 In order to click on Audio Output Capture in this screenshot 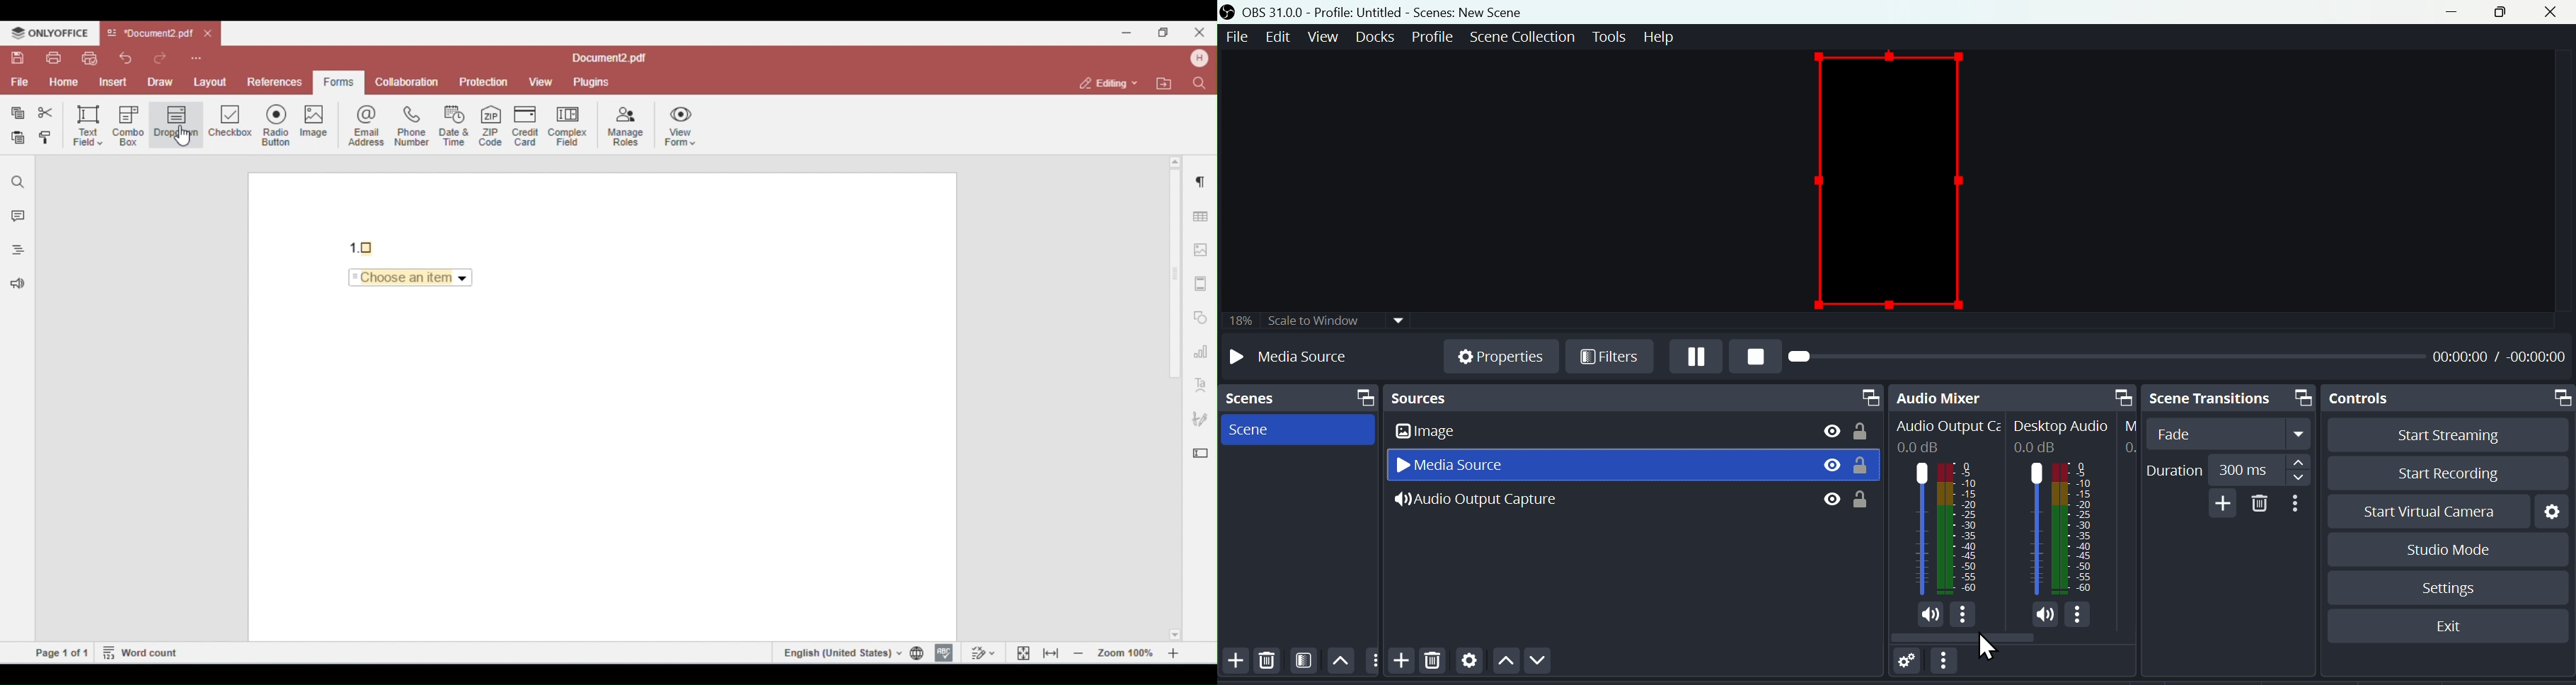, I will do `click(1945, 528)`.